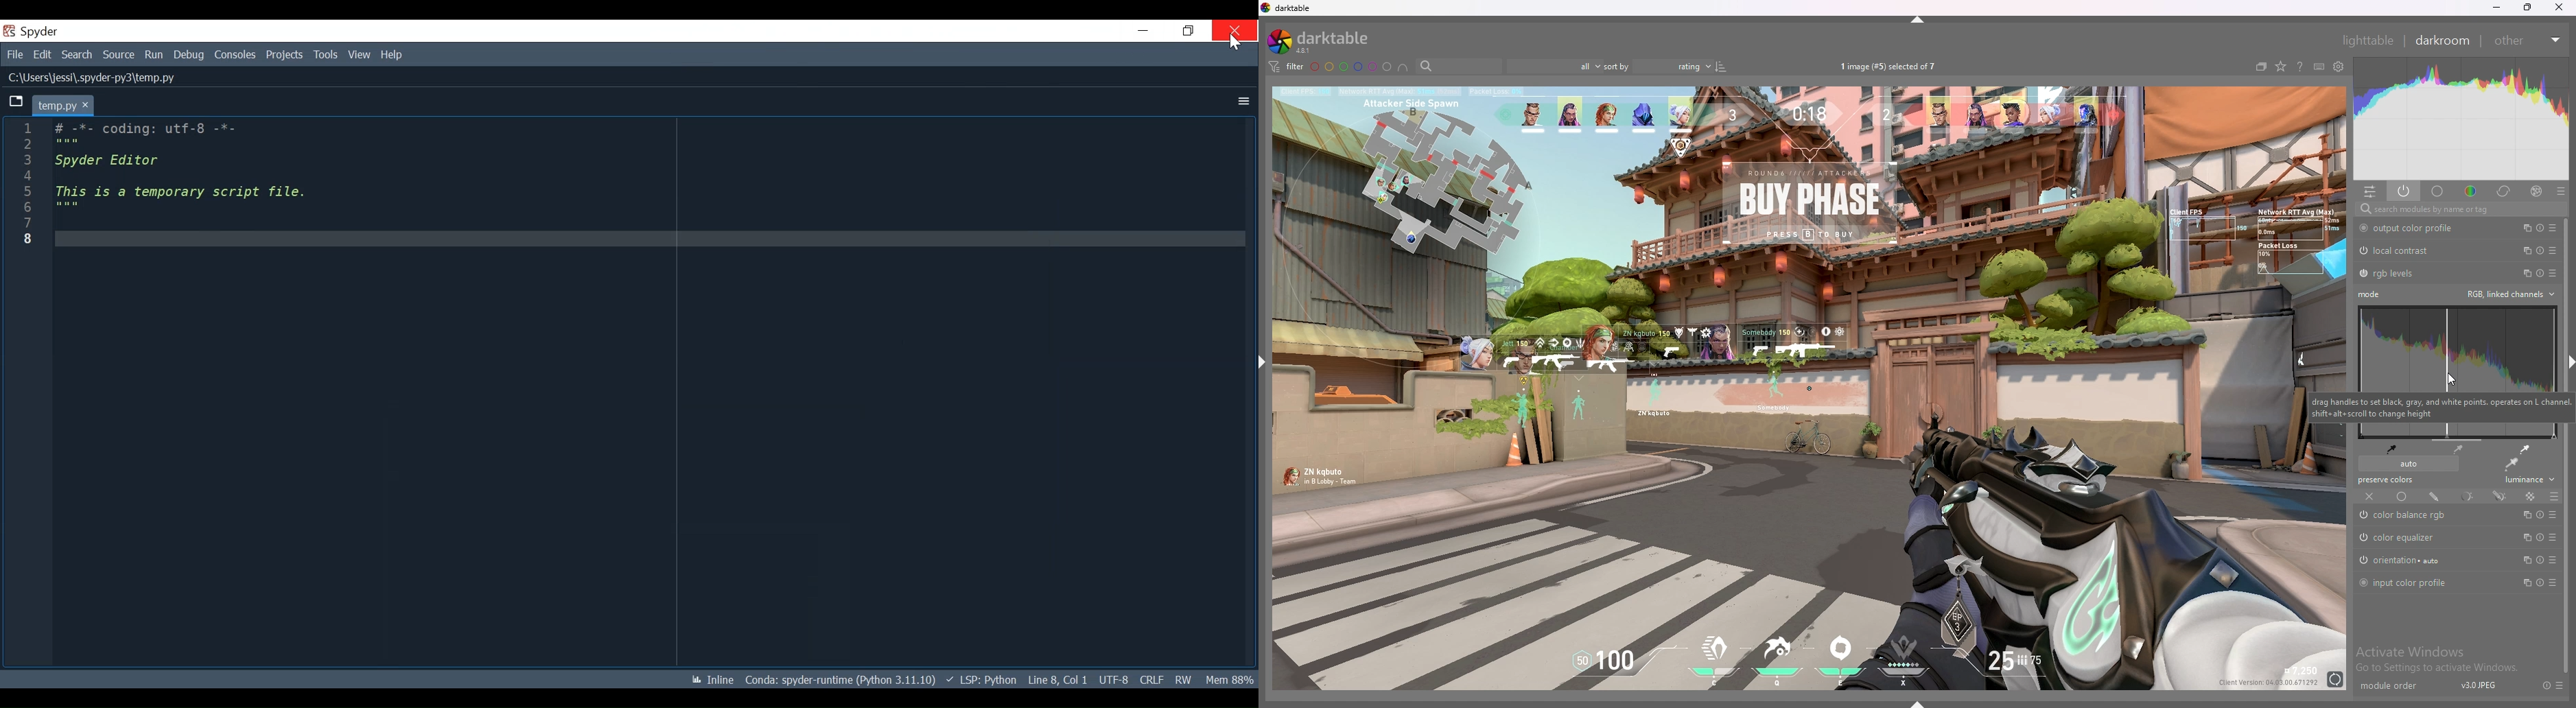  Describe the element at coordinates (1235, 30) in the screenshot. I see `Close` at that location.